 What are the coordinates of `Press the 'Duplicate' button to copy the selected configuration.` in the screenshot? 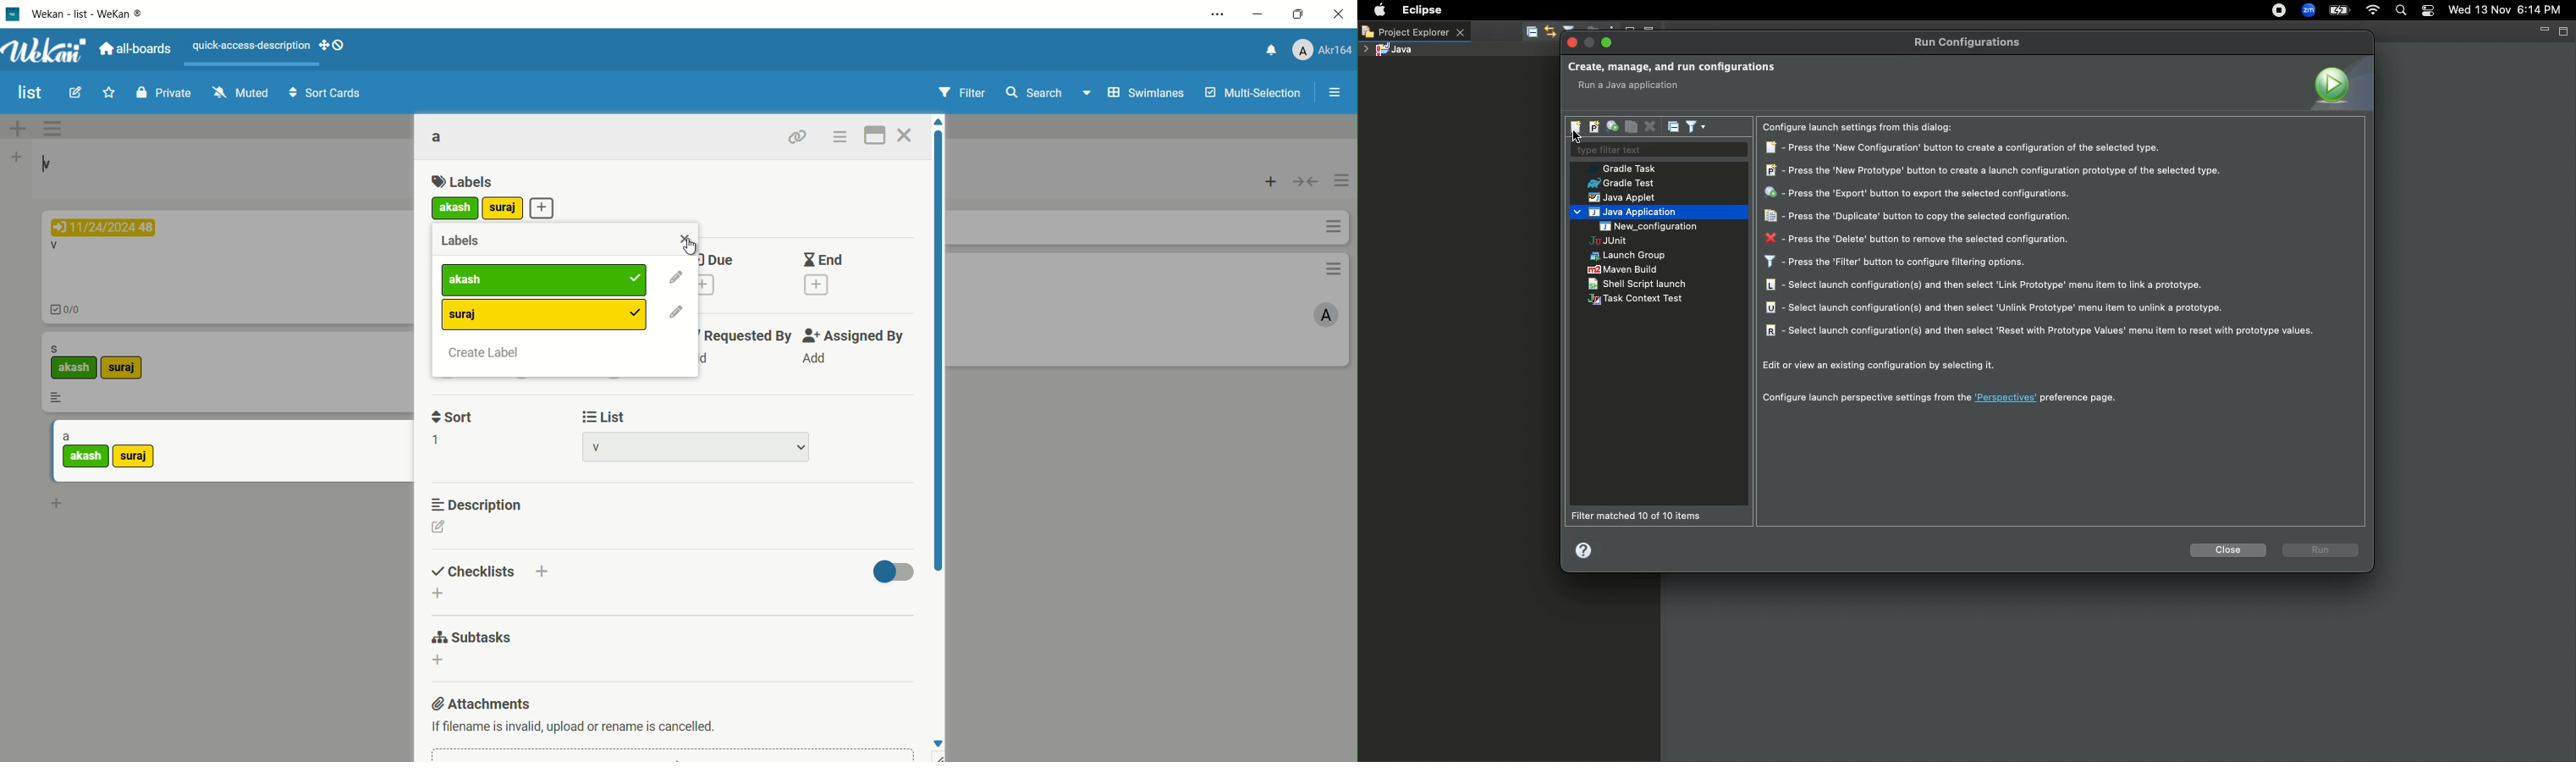 It's located at (1918, 217).